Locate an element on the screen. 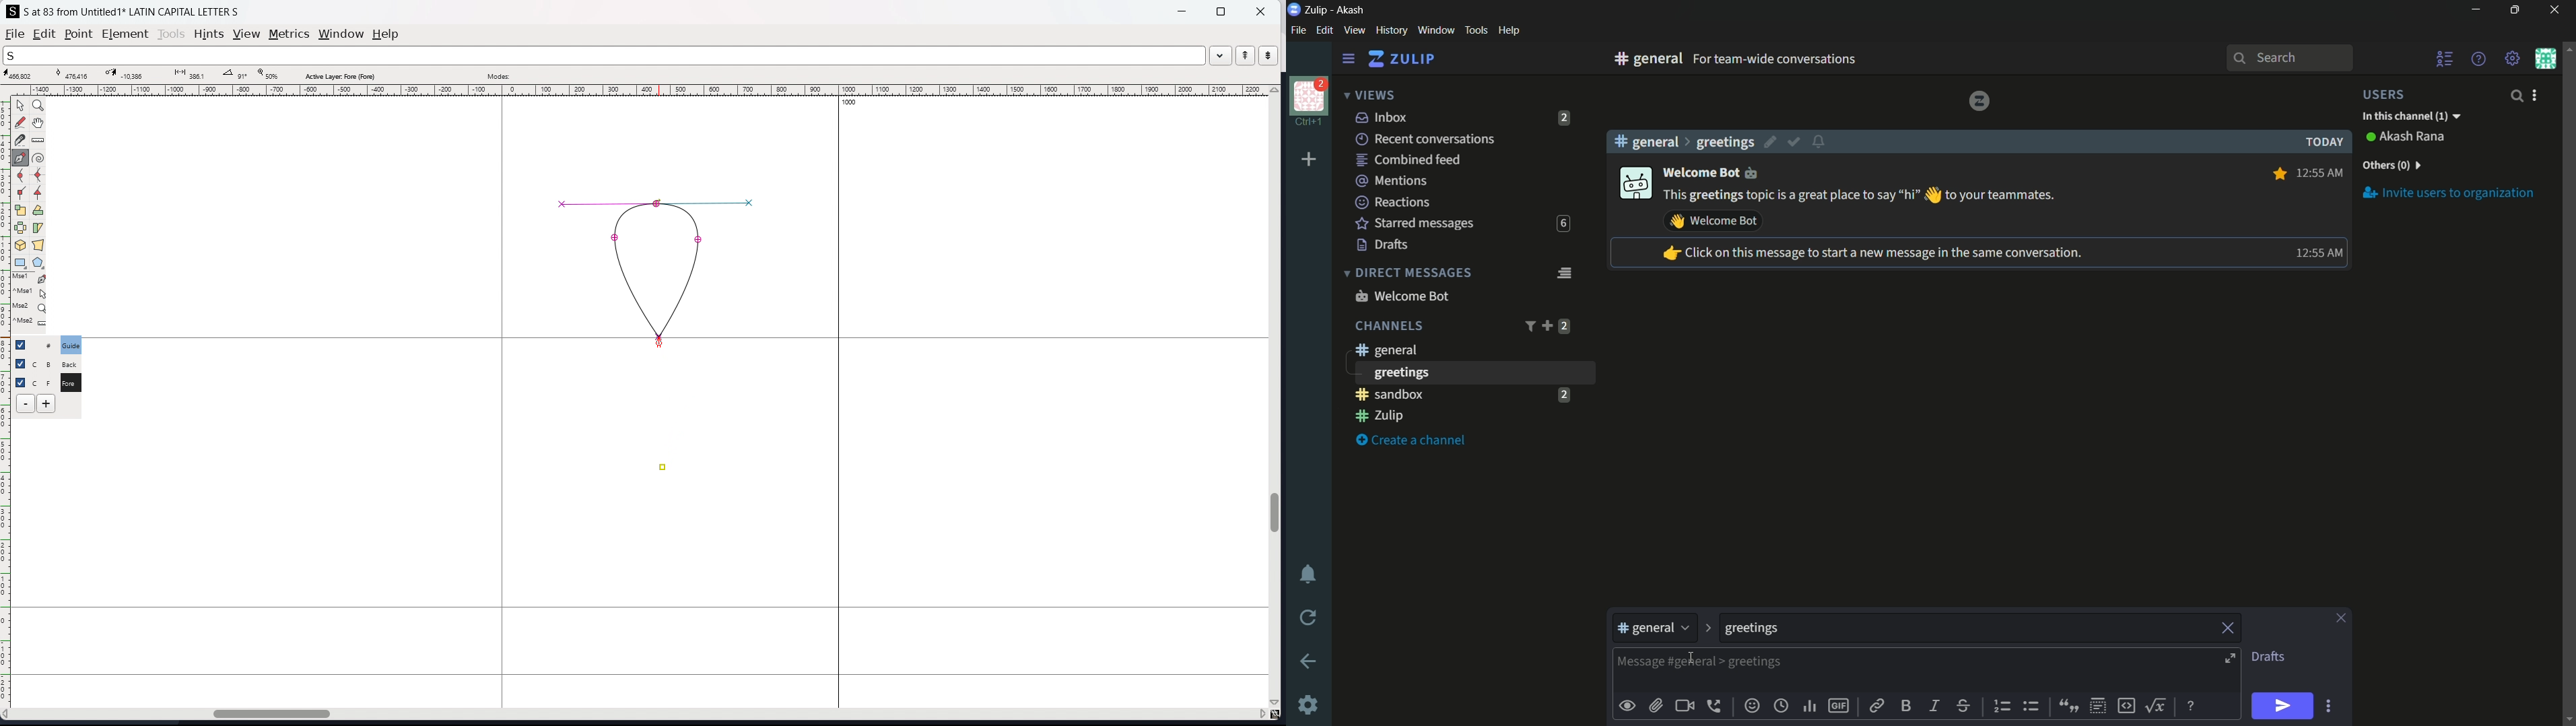 The image size is (2576, 728). curve point coordinate is located at coordinates (76, 74).